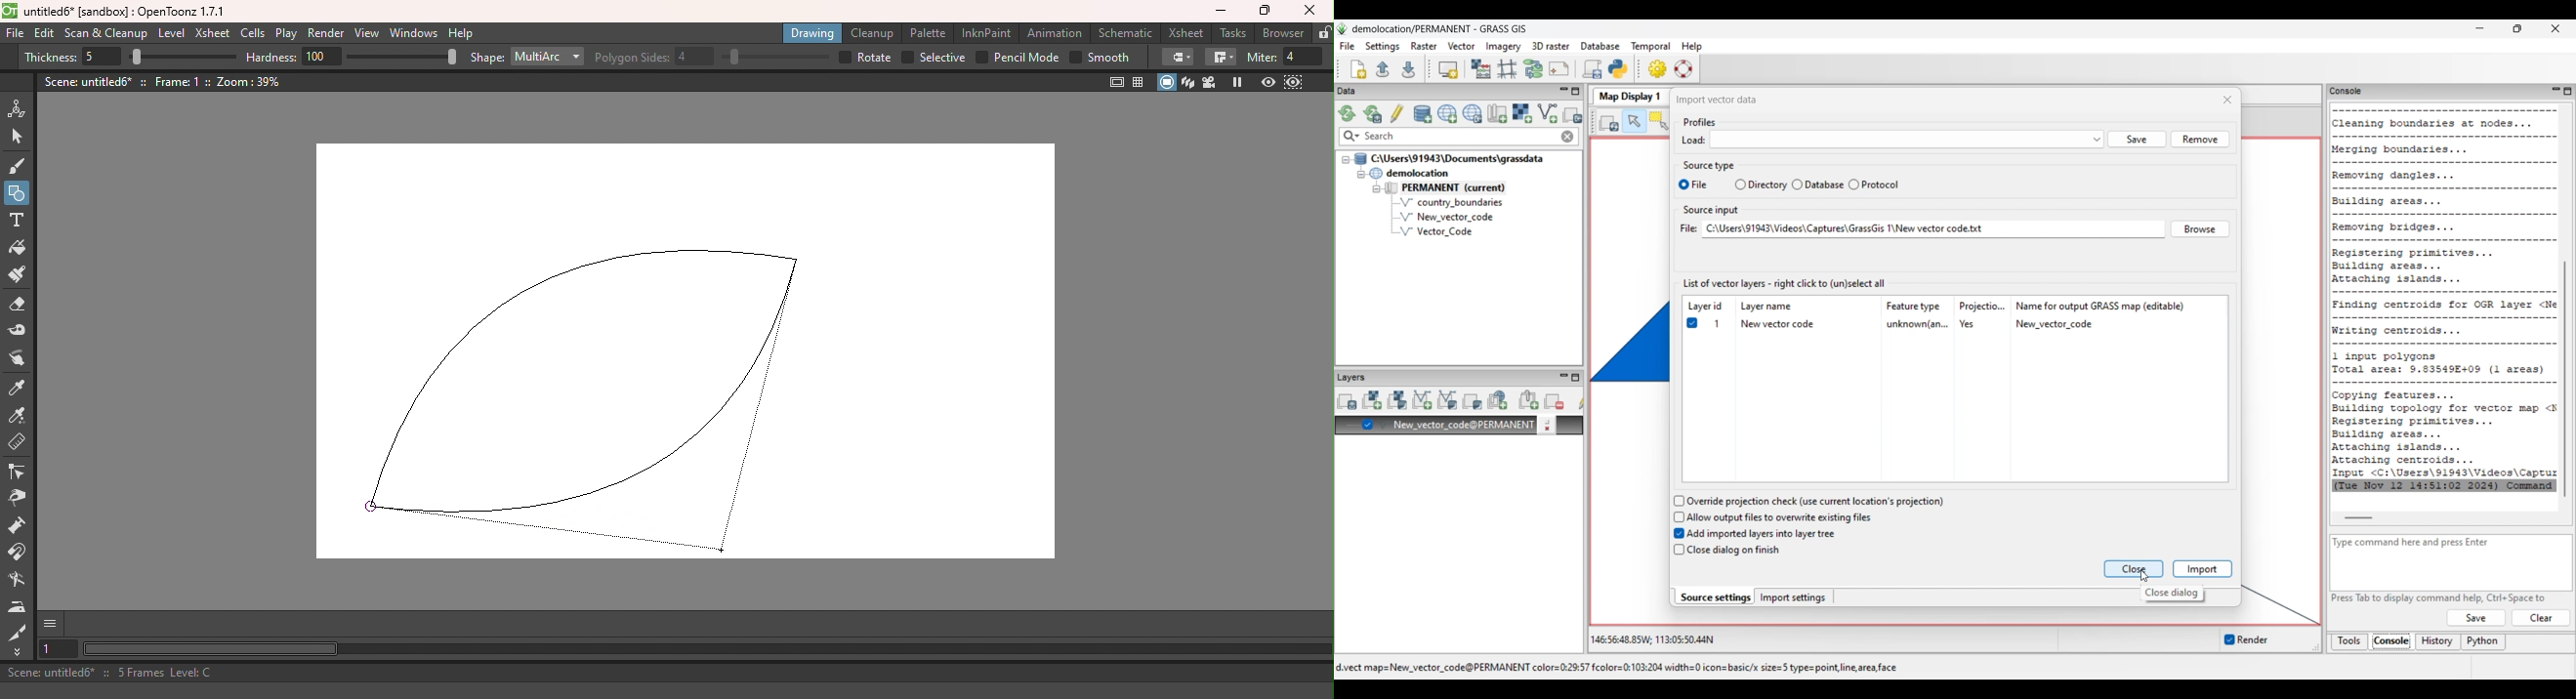  I want to click on Xsheet, so click(1185, 32).